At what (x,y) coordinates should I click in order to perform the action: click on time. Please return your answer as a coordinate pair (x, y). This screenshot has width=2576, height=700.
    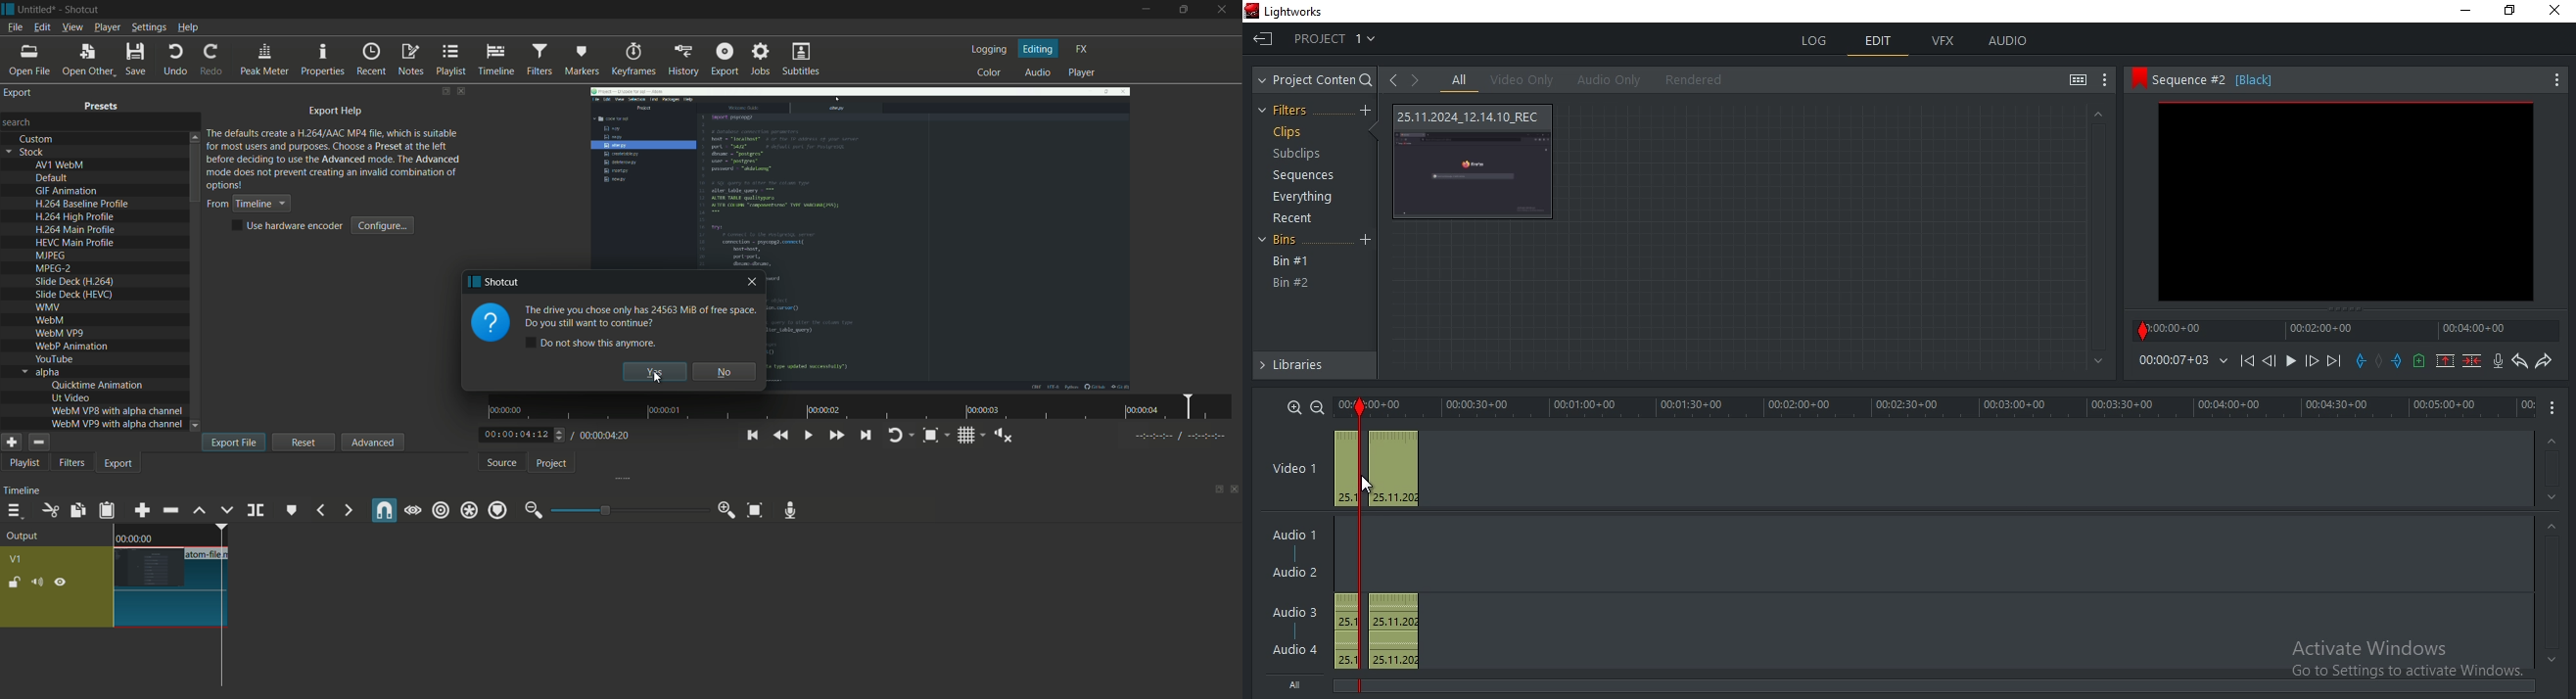
    Looking at the image, I should click on (864, 407).